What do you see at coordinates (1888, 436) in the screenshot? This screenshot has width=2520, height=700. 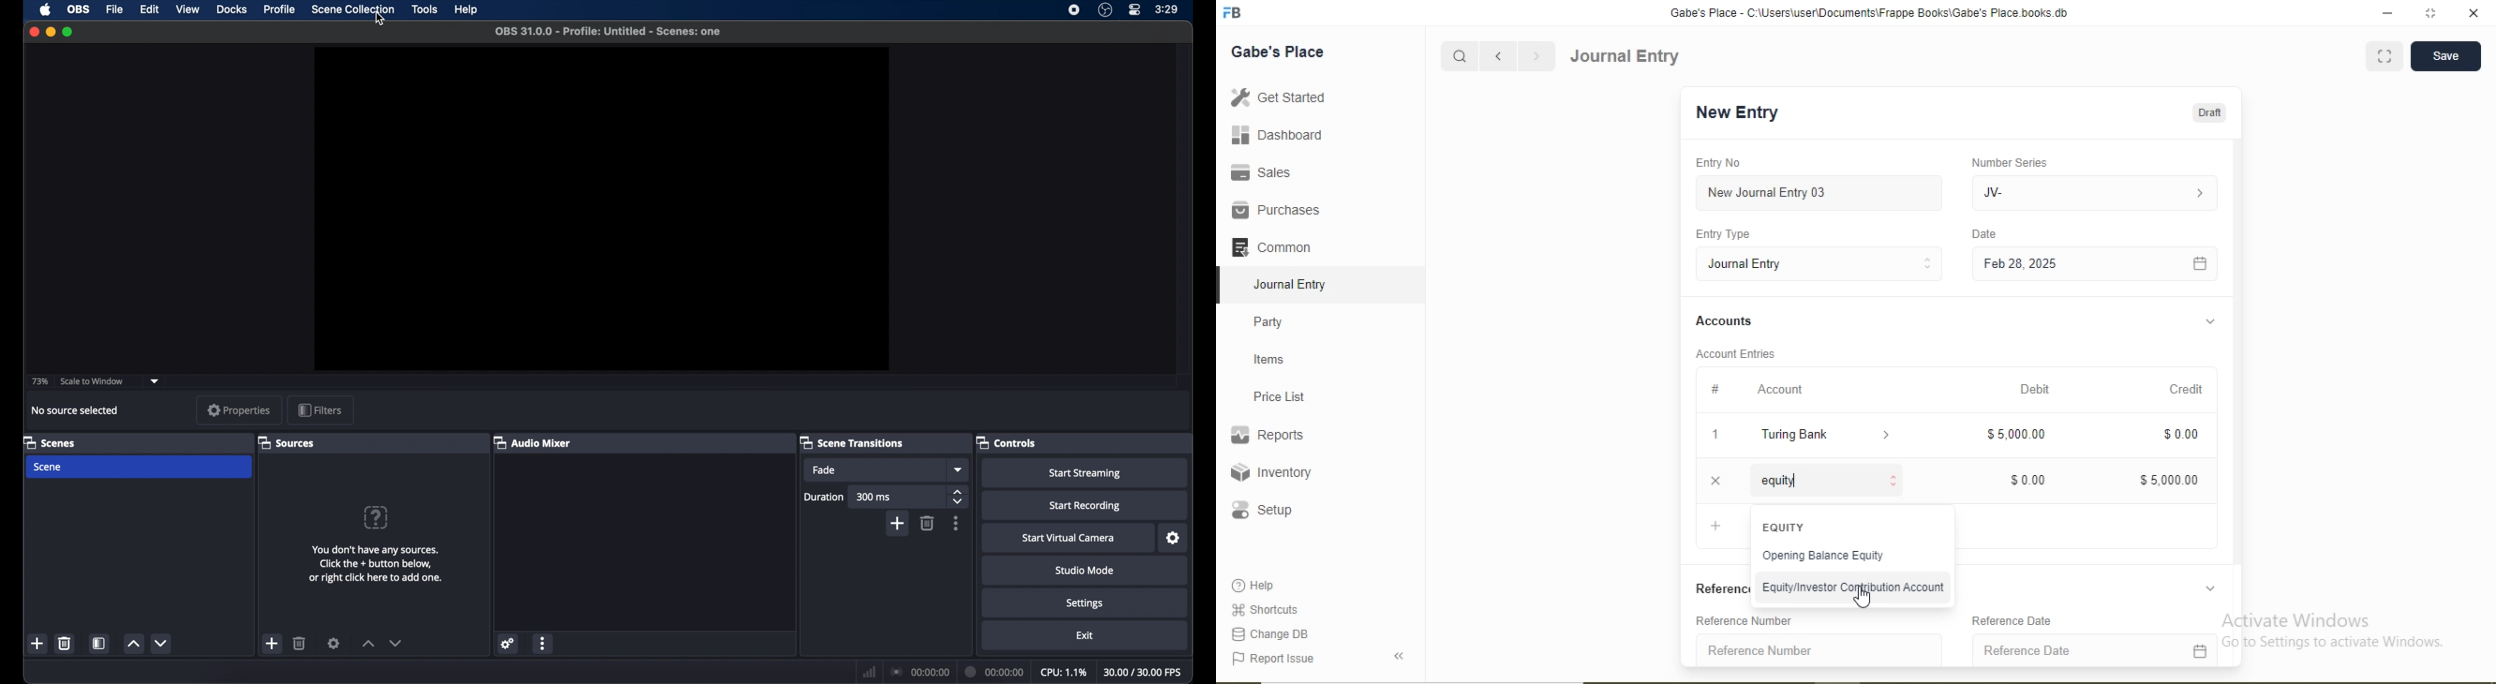 I see `Dropdown` at bounding box center [1888, 436].